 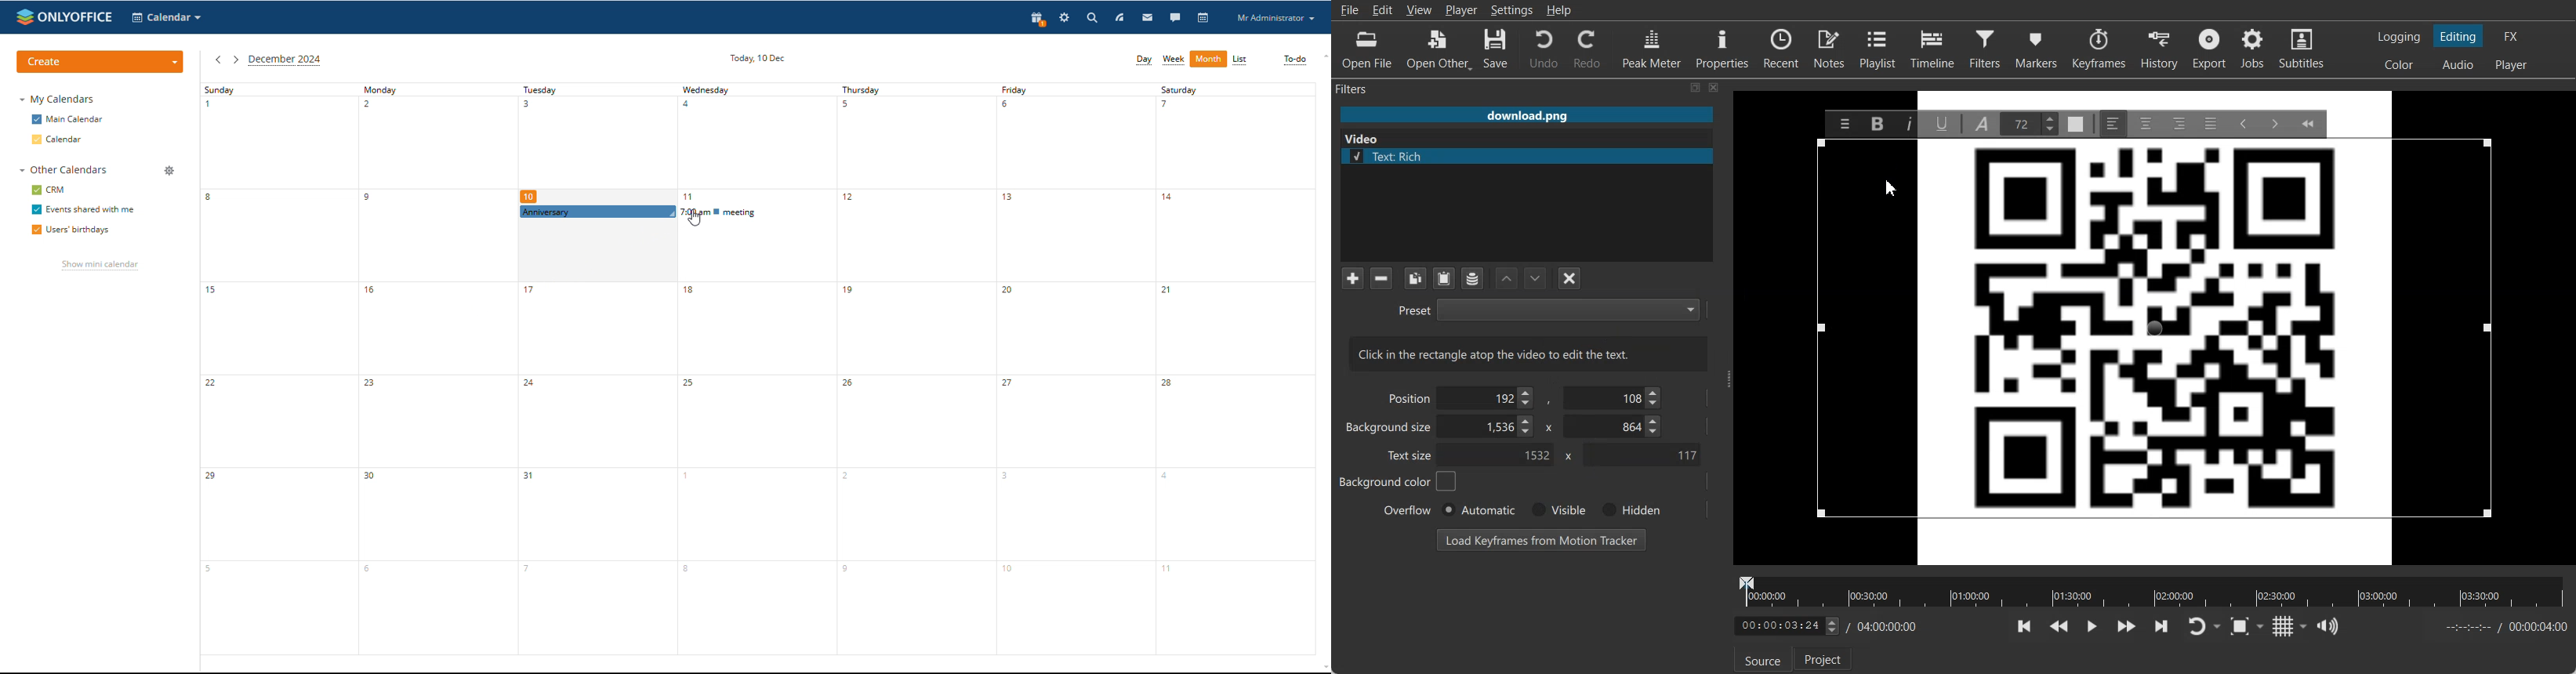 I want to click on Position Y- Coordinate, so click(x=1614, y=397).